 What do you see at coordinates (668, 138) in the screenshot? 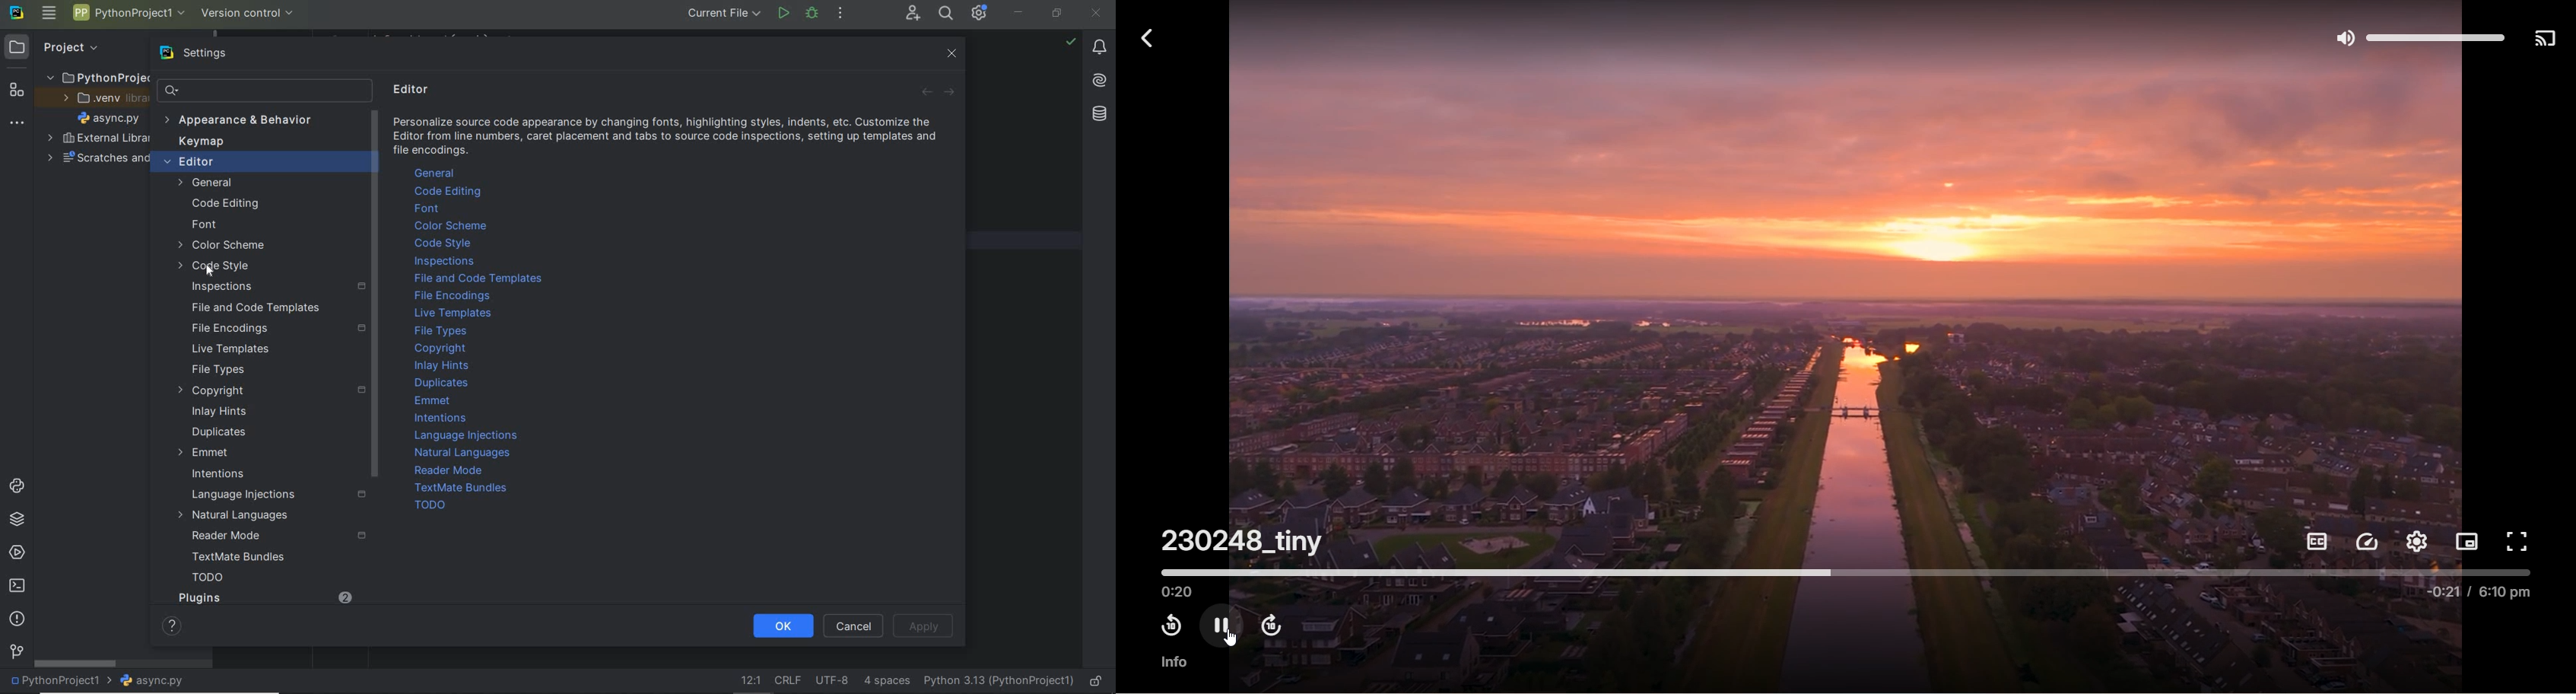
I see `Personalize source code appearance by changing fonts, highlighting styles, indents, etc. Customize the Editor from line numbers, caret placement and tabs to source code inspections, setting up templates and file encodings.` at bounding box center [668, 138].